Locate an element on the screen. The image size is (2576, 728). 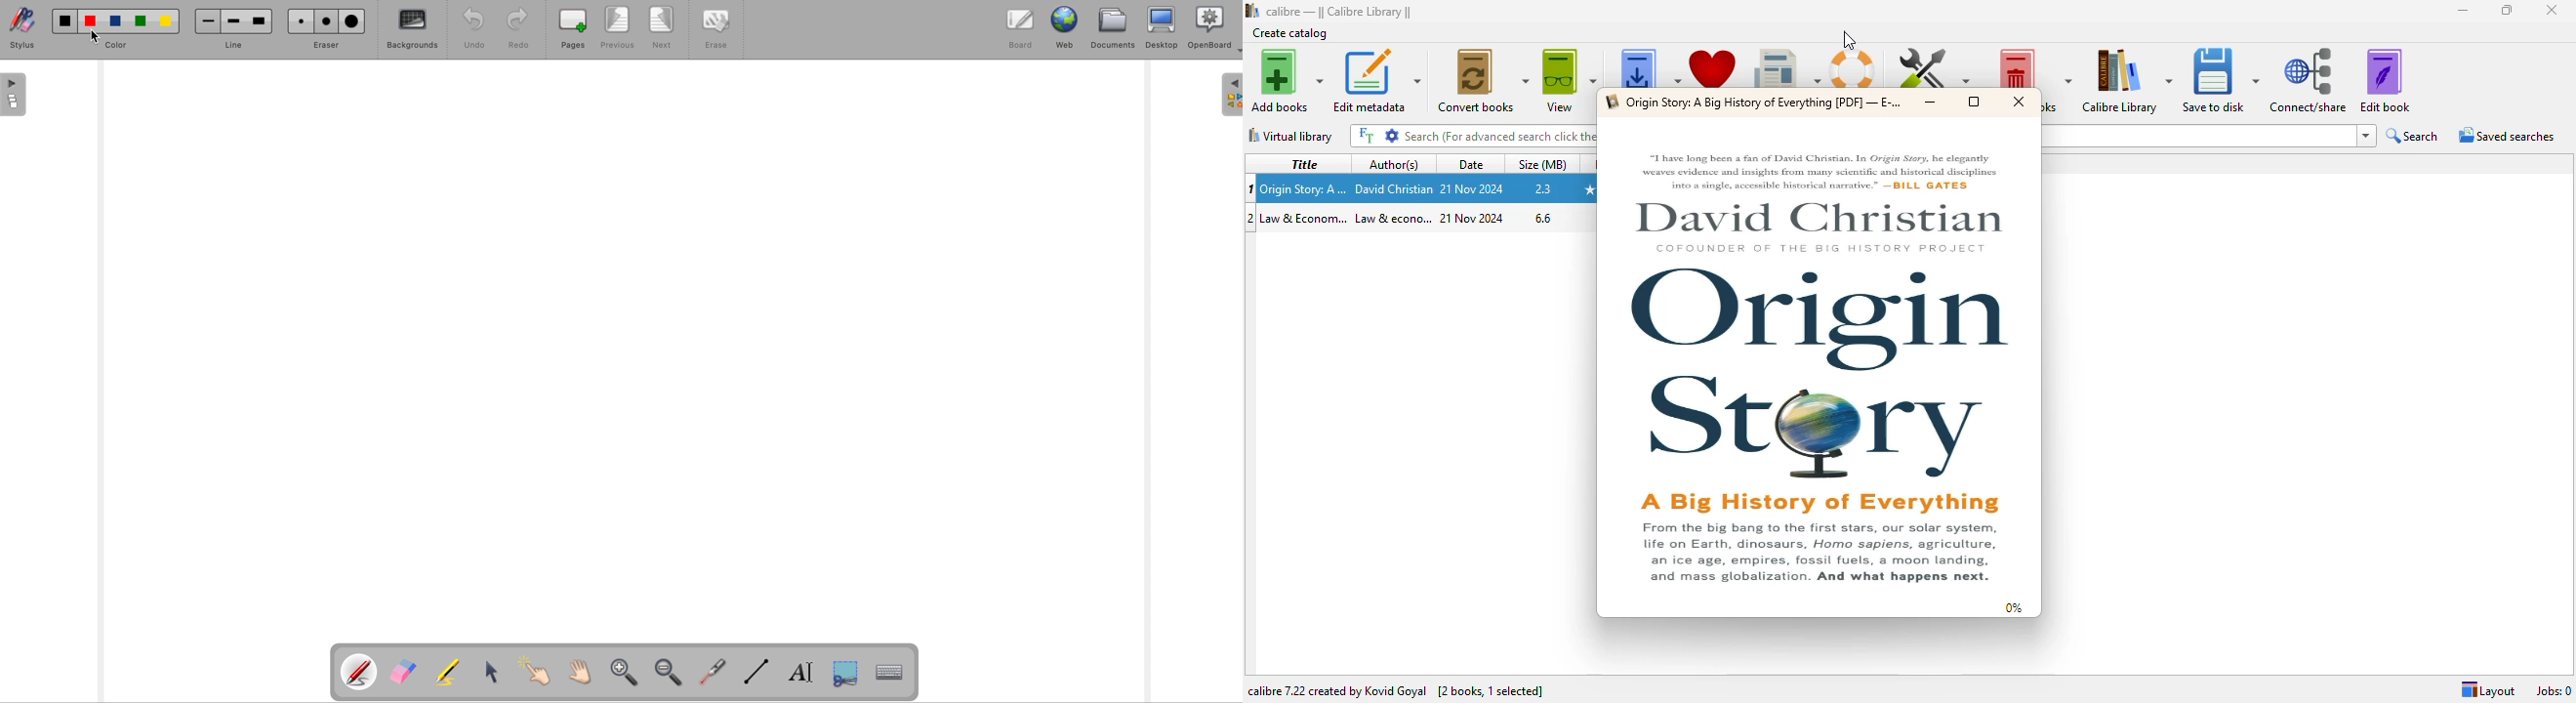
date is located at coordinates (1473, 188).